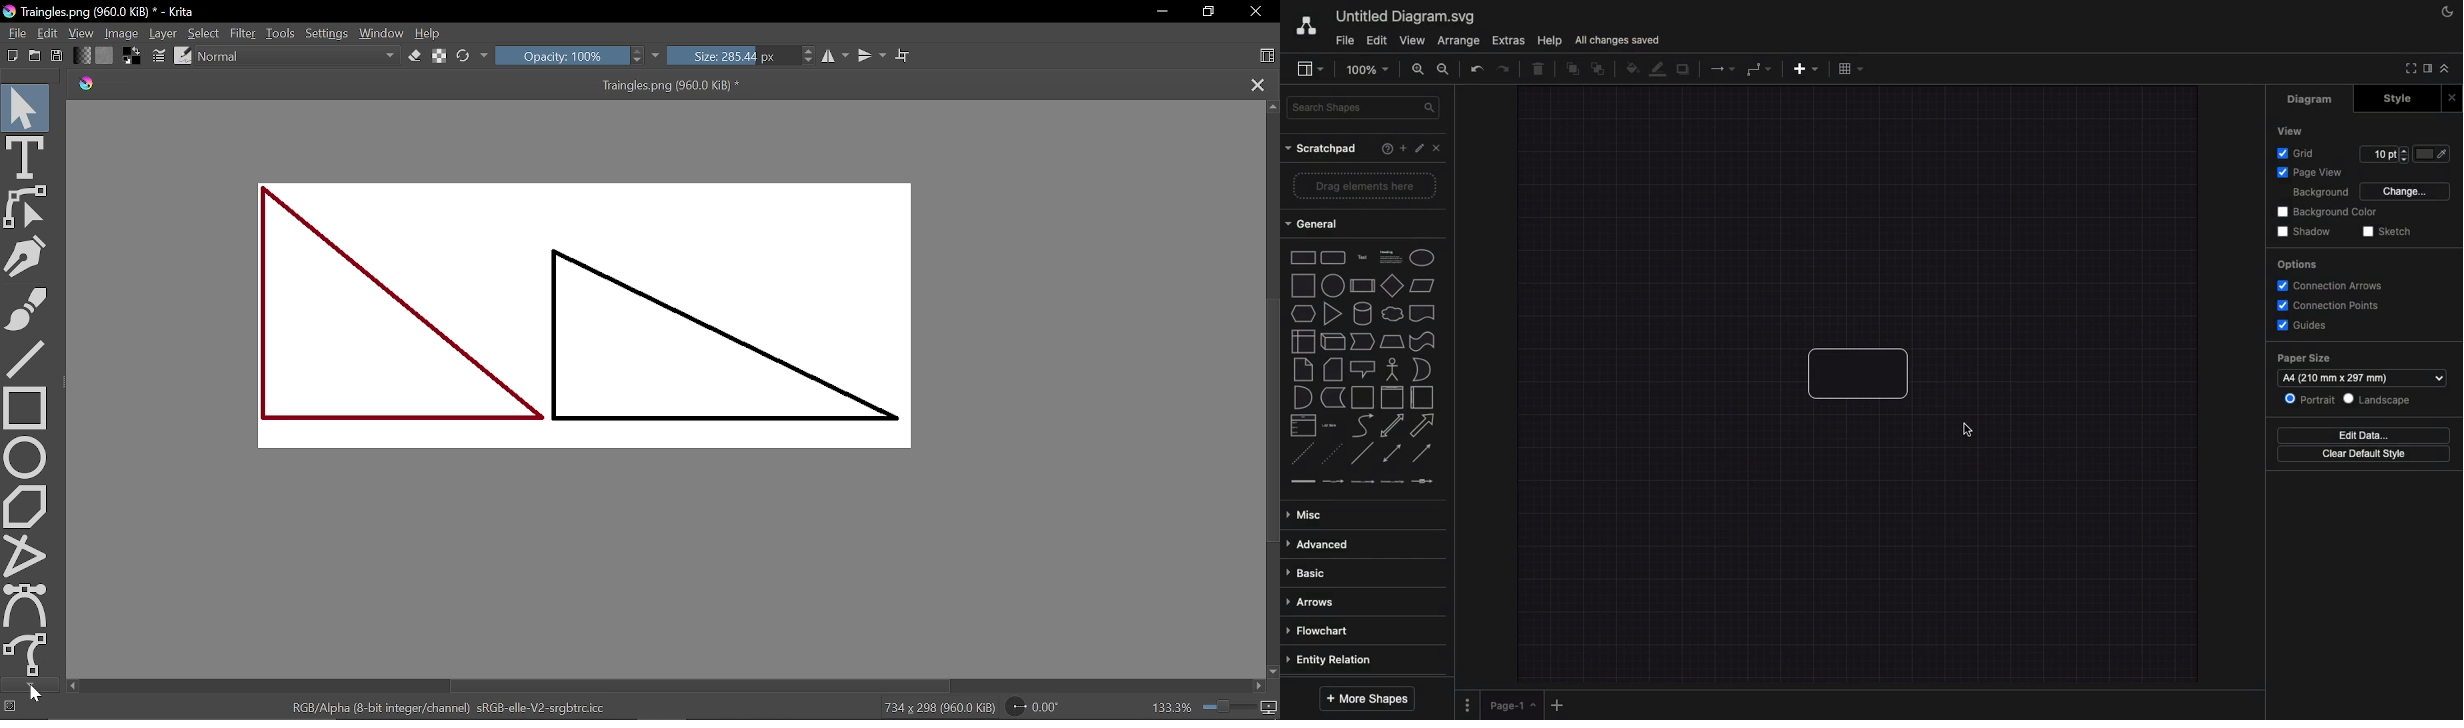 The height and width of the screenshot is (728, 2464). Describe the element at coordinates (1301, 29) in the screenshot. I see `Draw.io` at that location.